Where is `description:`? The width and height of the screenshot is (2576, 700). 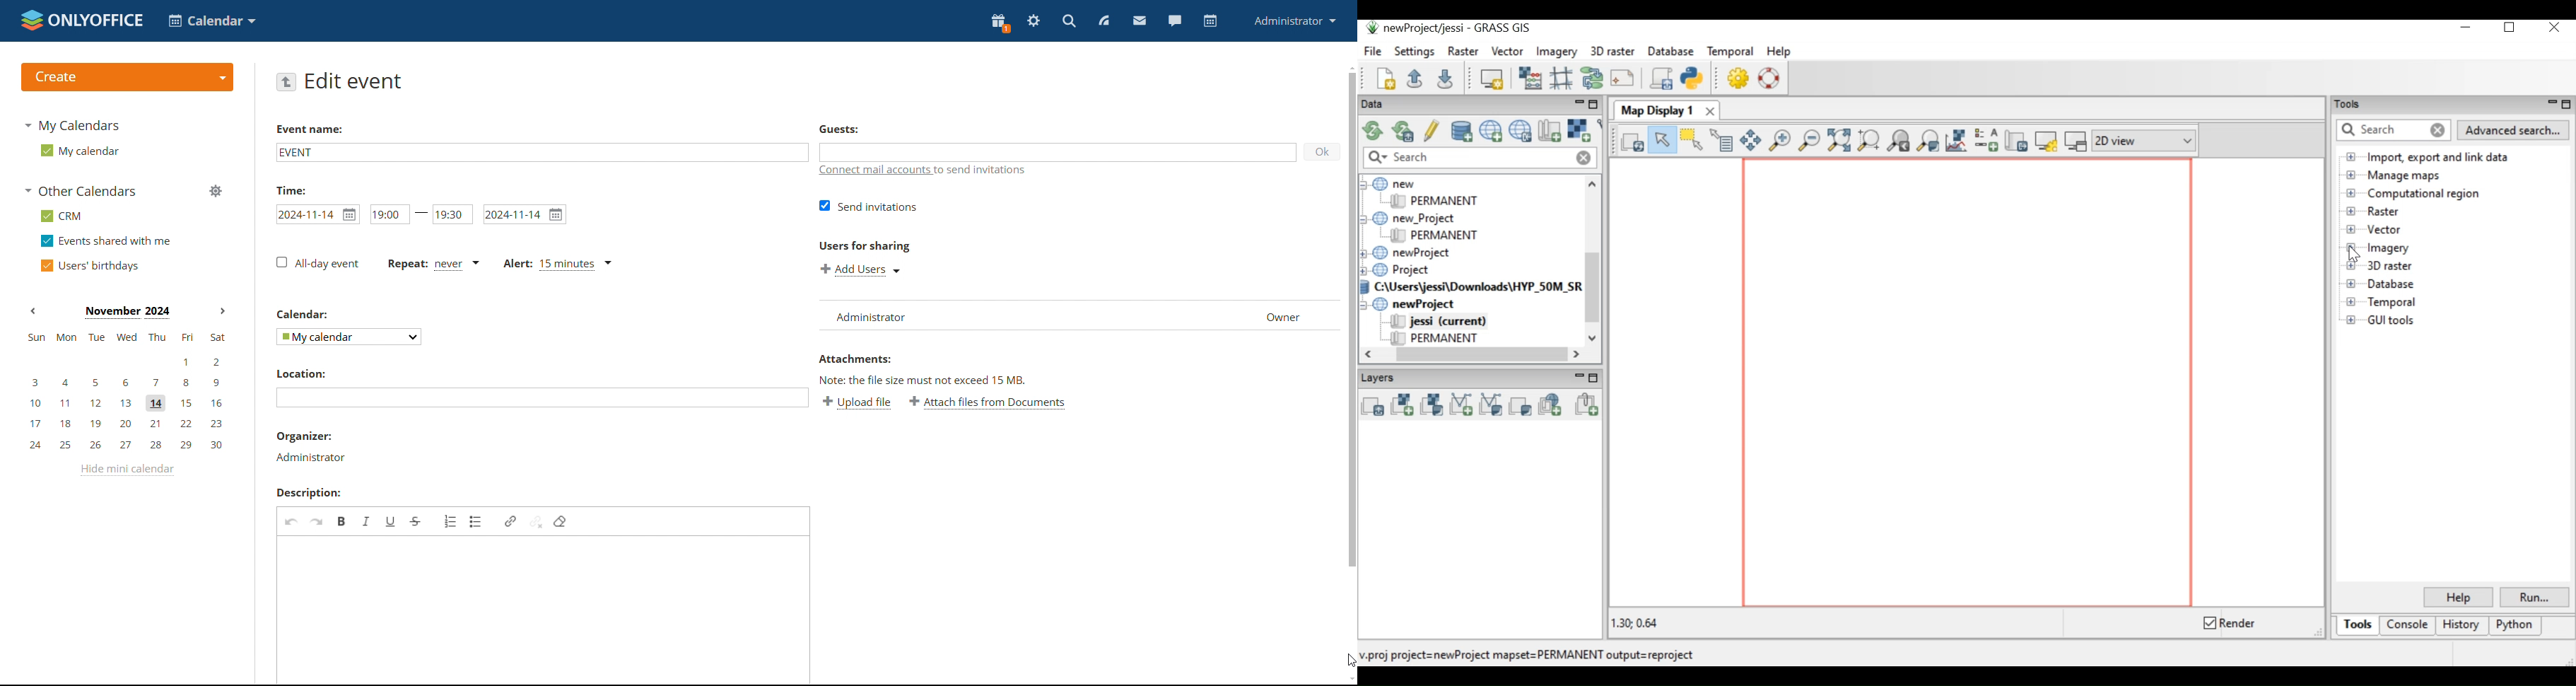 description: is located at coordinates (315, 493).